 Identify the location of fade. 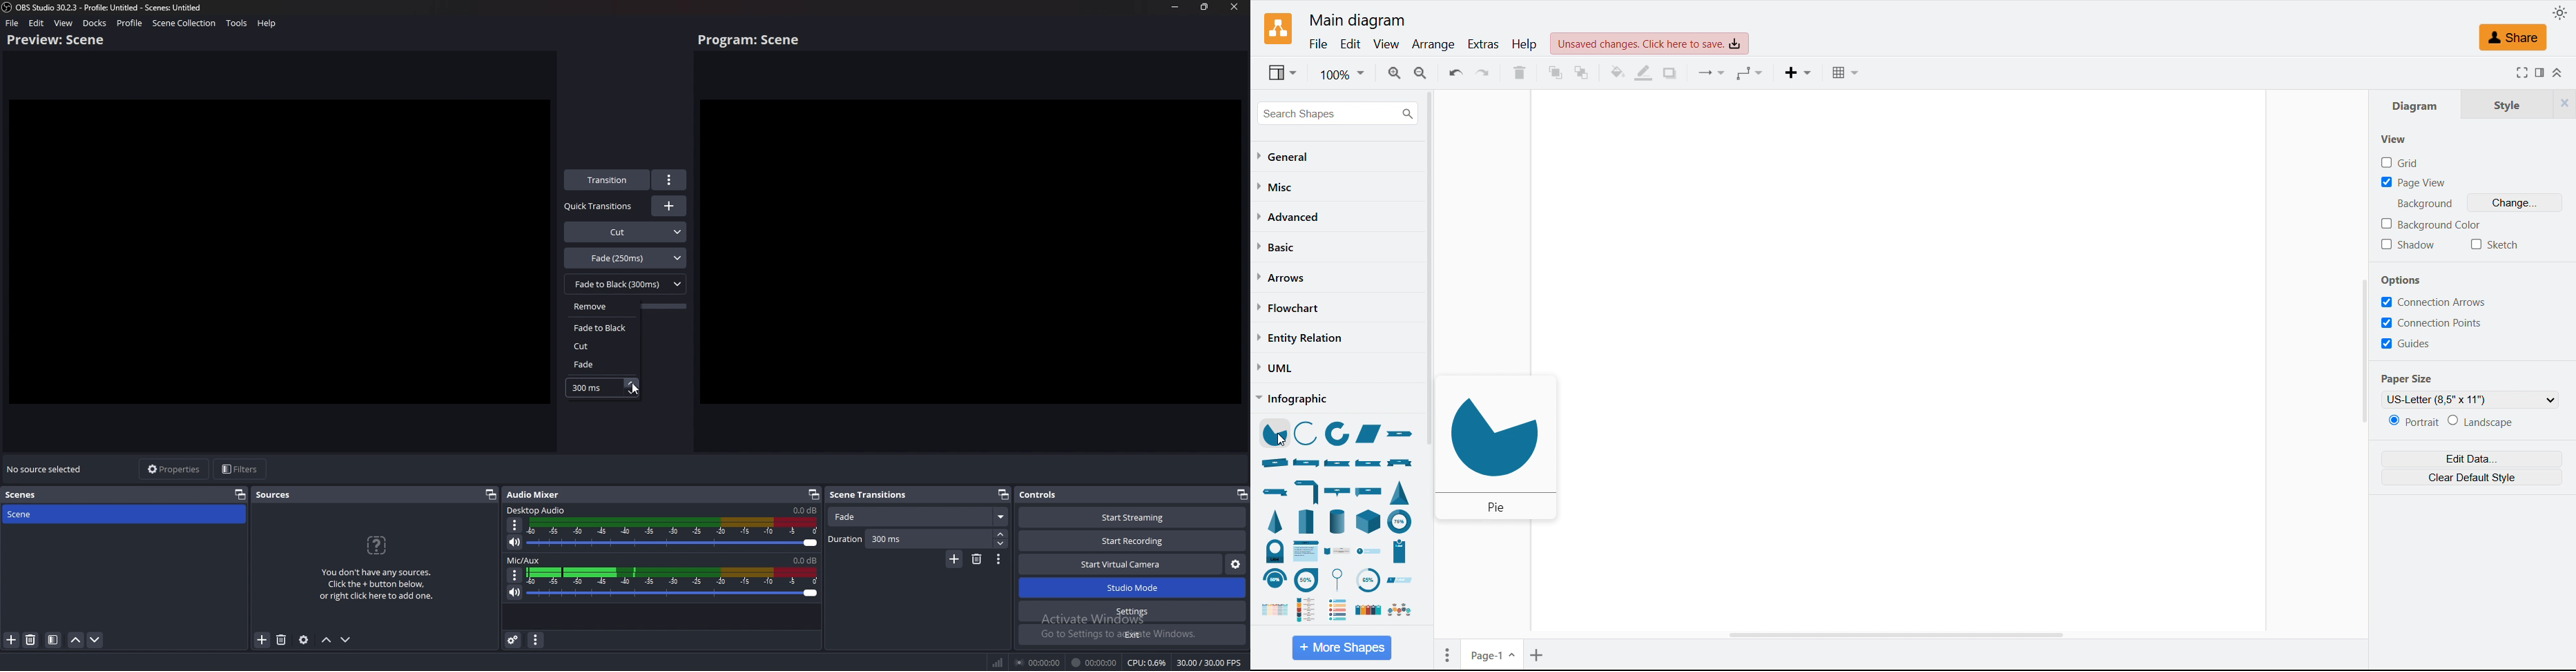
(599, 364).